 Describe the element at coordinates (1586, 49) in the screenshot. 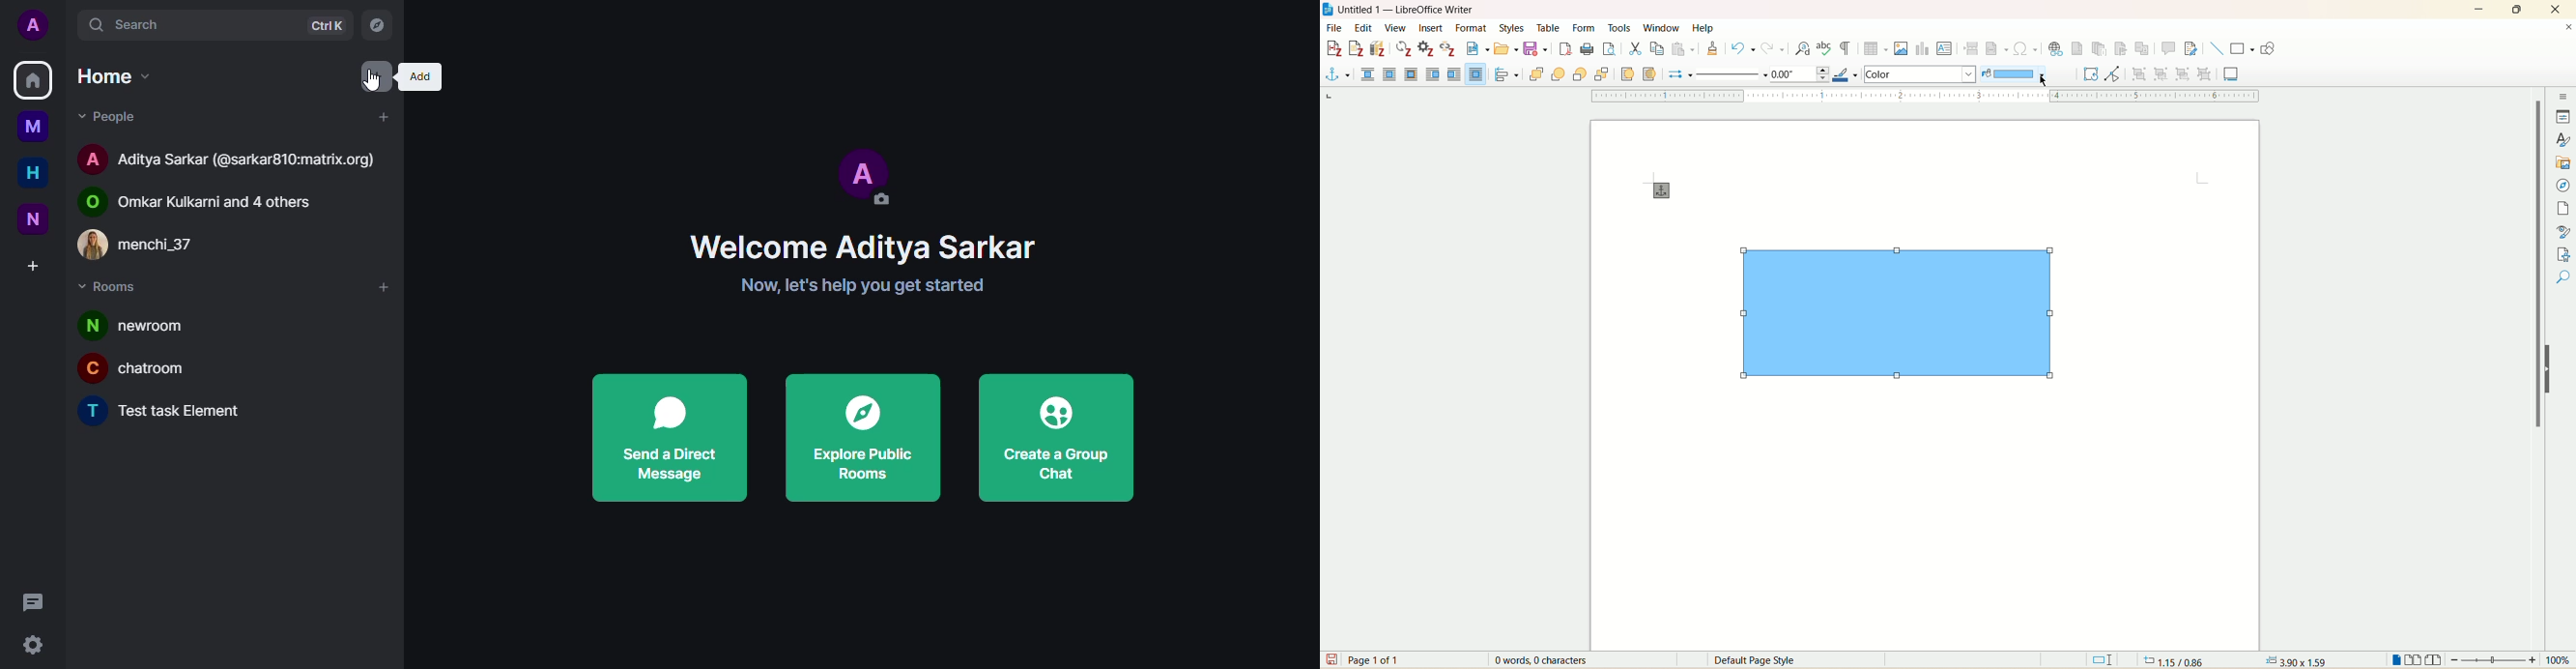

I see `print` at that location.